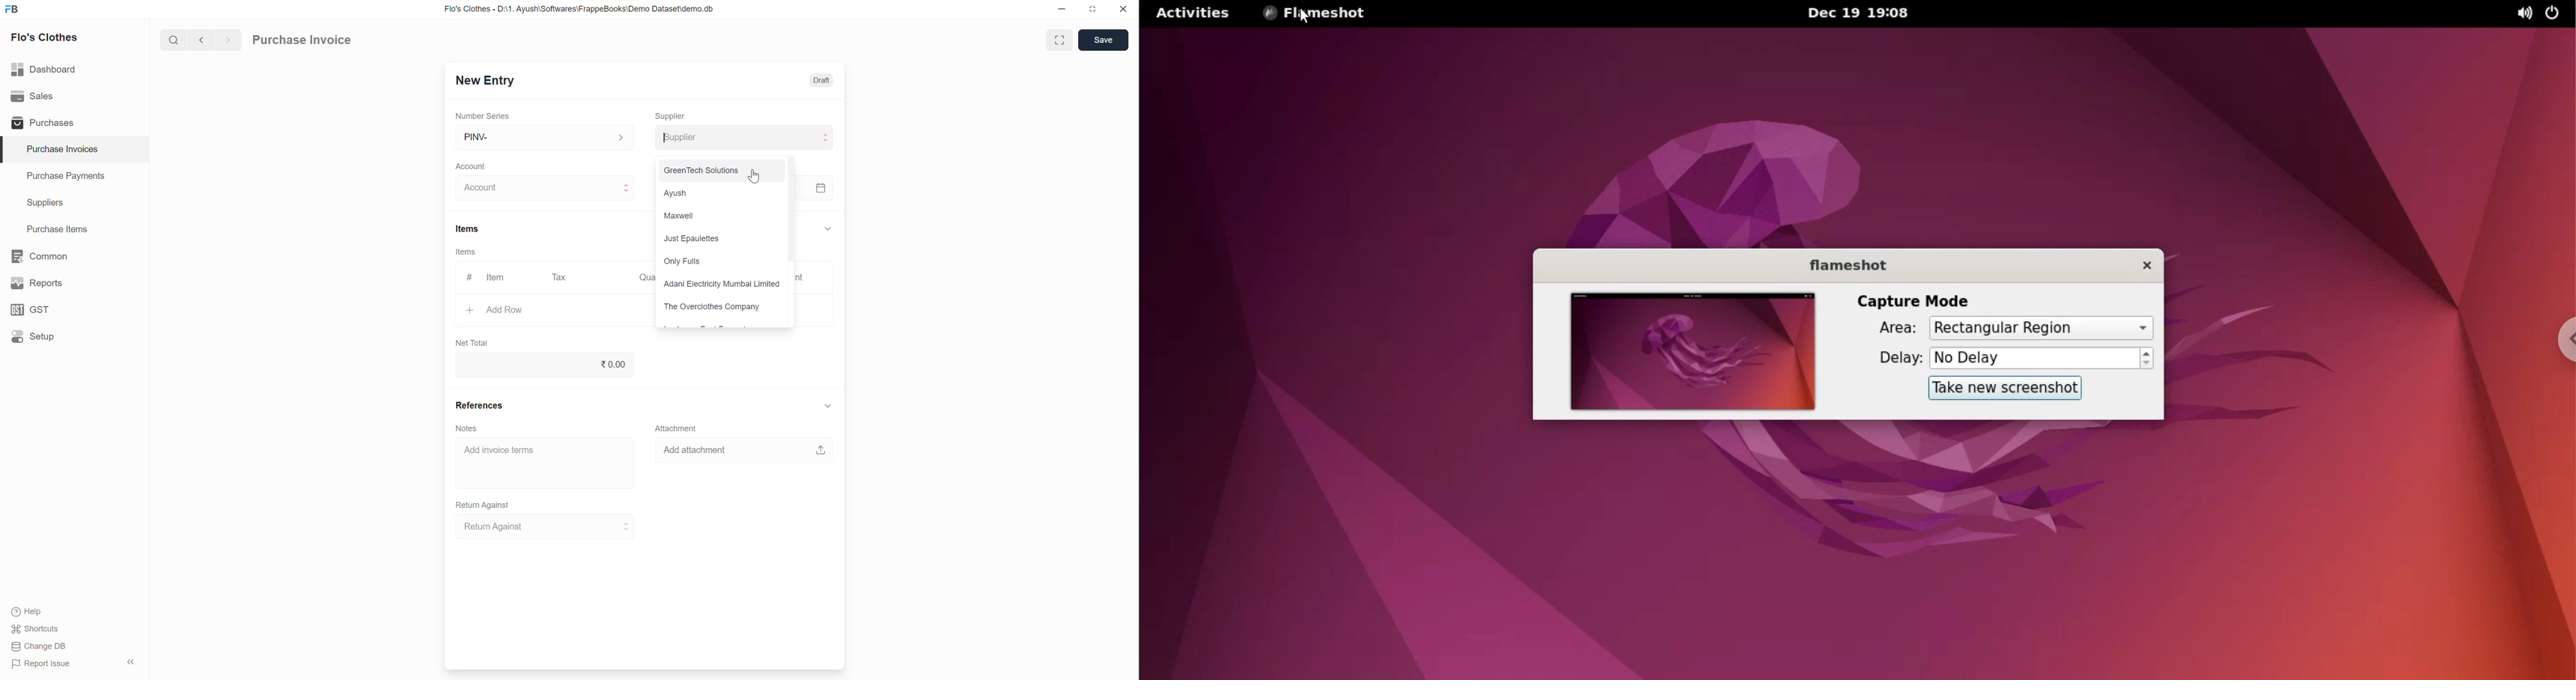 The image size is (2576, 700). I want to click on Suppliers, so click(74, 203).